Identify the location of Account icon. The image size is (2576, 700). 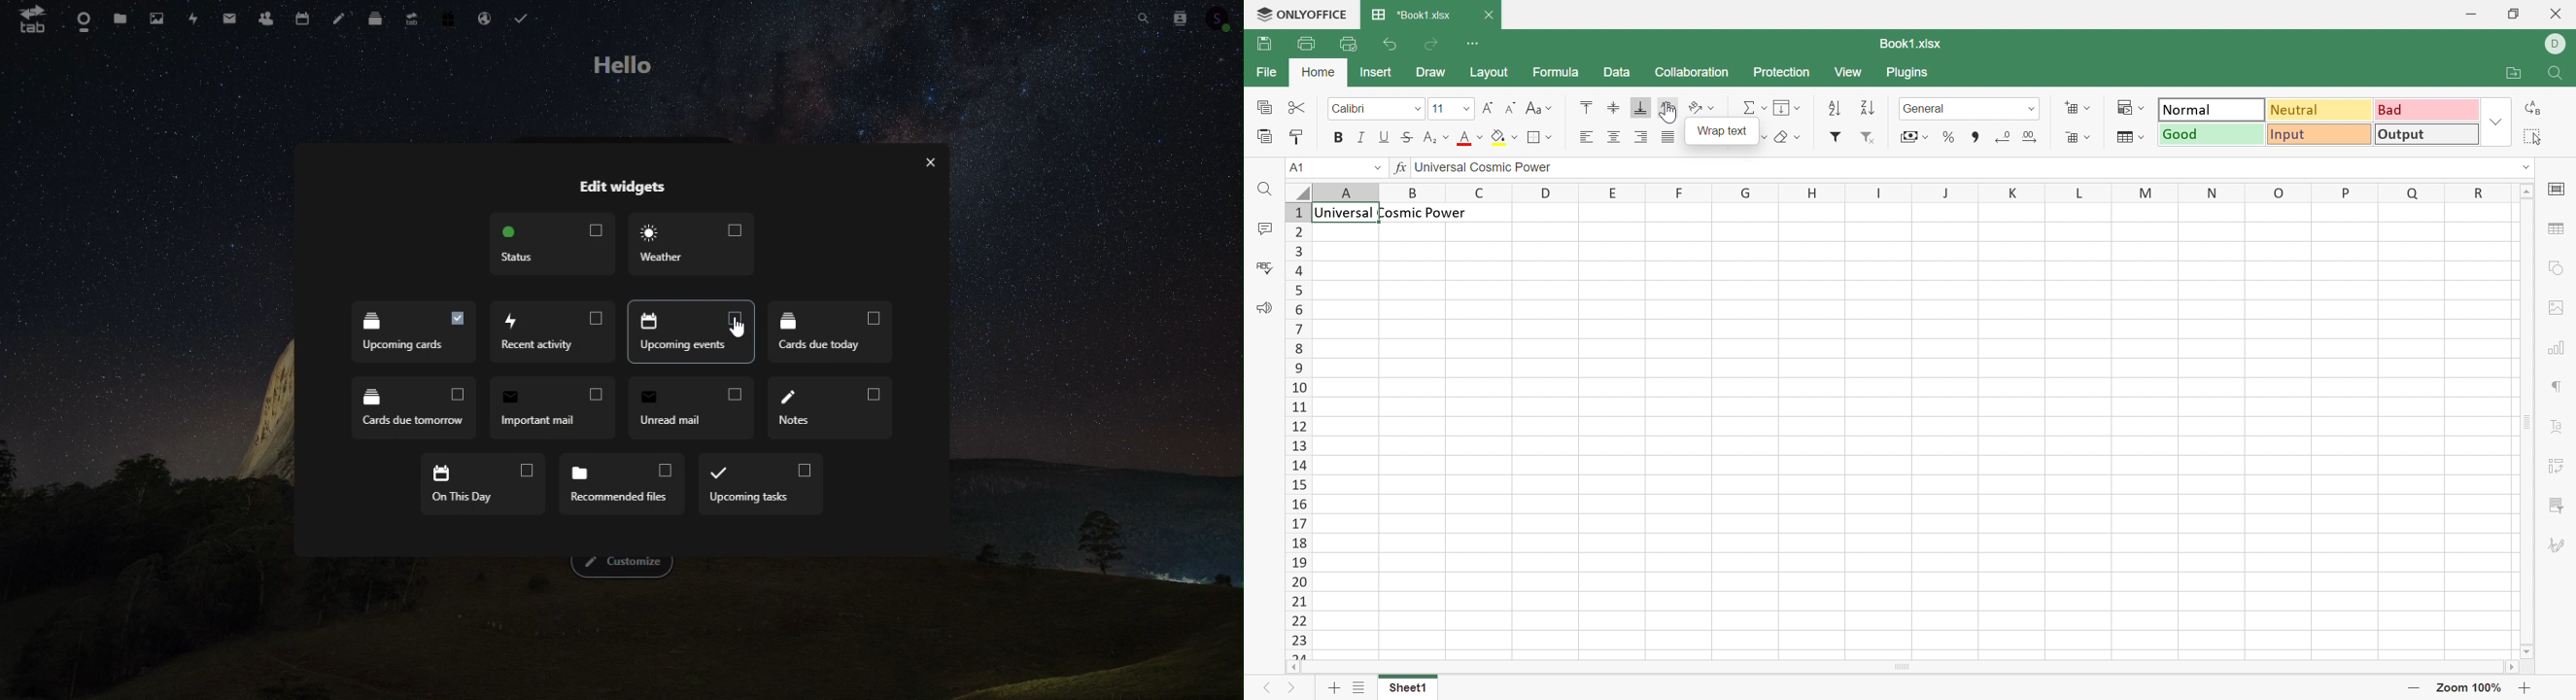
(1220, 17).